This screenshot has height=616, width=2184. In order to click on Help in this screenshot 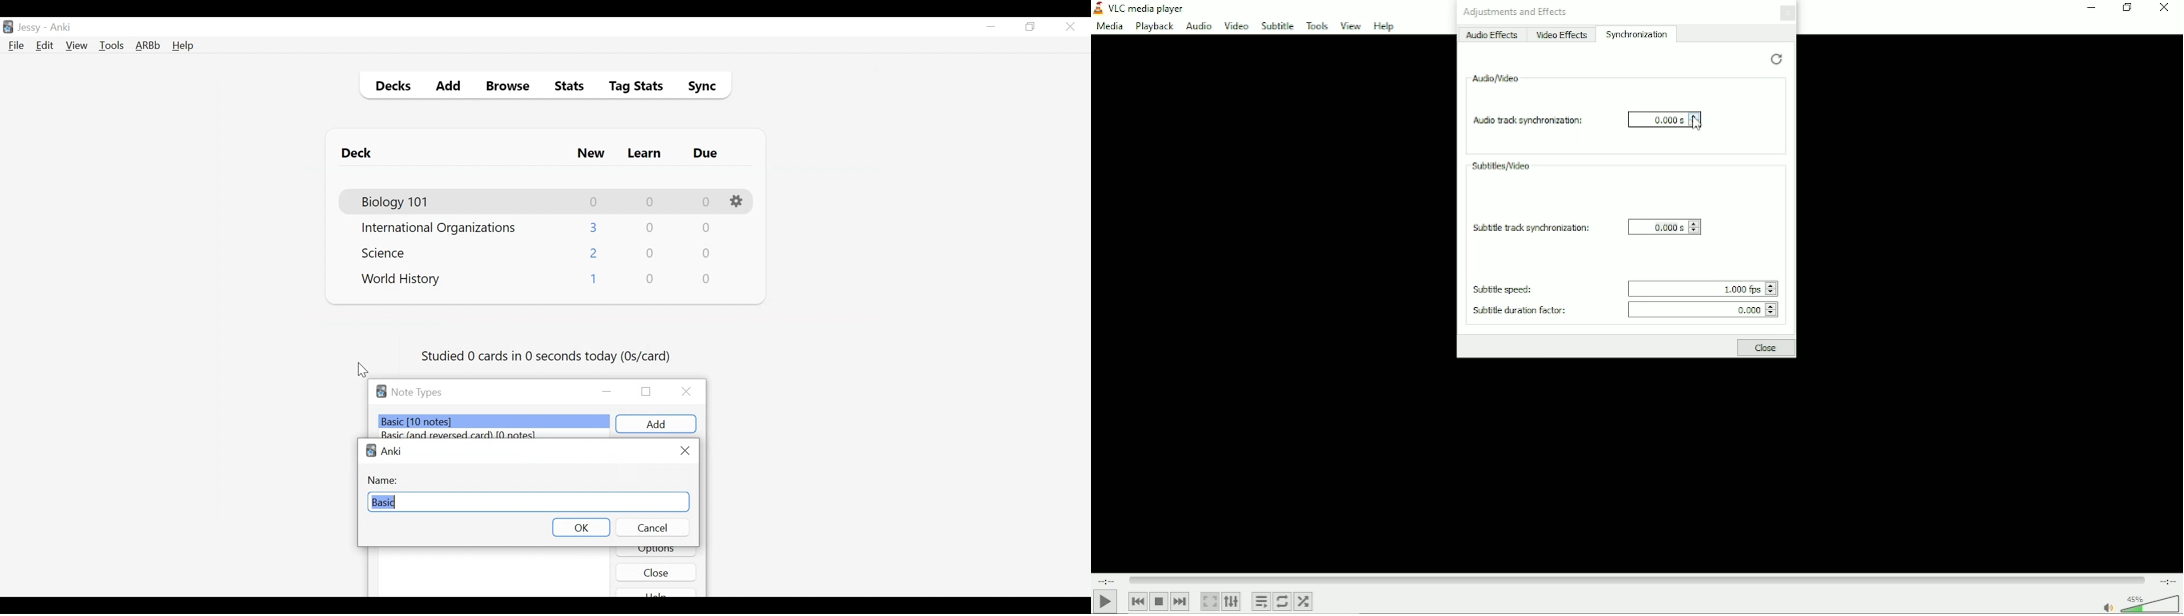, I will do `click(182, 47)`.